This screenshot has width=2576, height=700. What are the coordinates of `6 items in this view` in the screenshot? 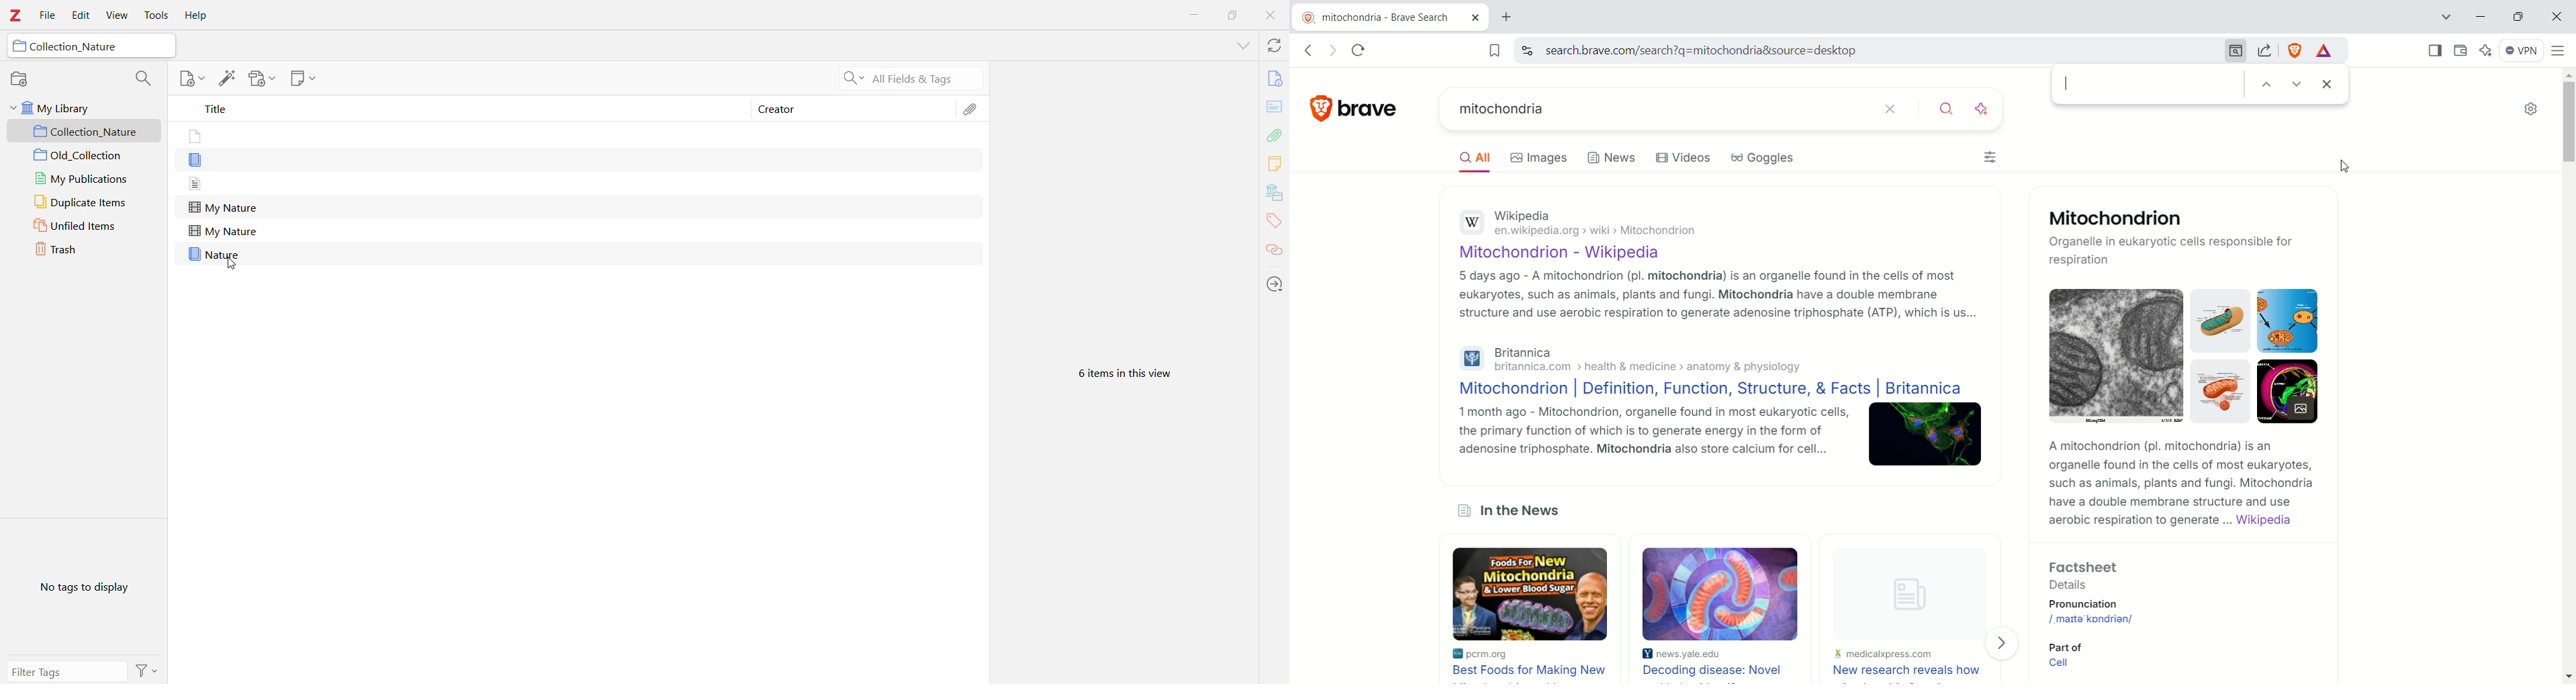 It's located at (1138, 374).